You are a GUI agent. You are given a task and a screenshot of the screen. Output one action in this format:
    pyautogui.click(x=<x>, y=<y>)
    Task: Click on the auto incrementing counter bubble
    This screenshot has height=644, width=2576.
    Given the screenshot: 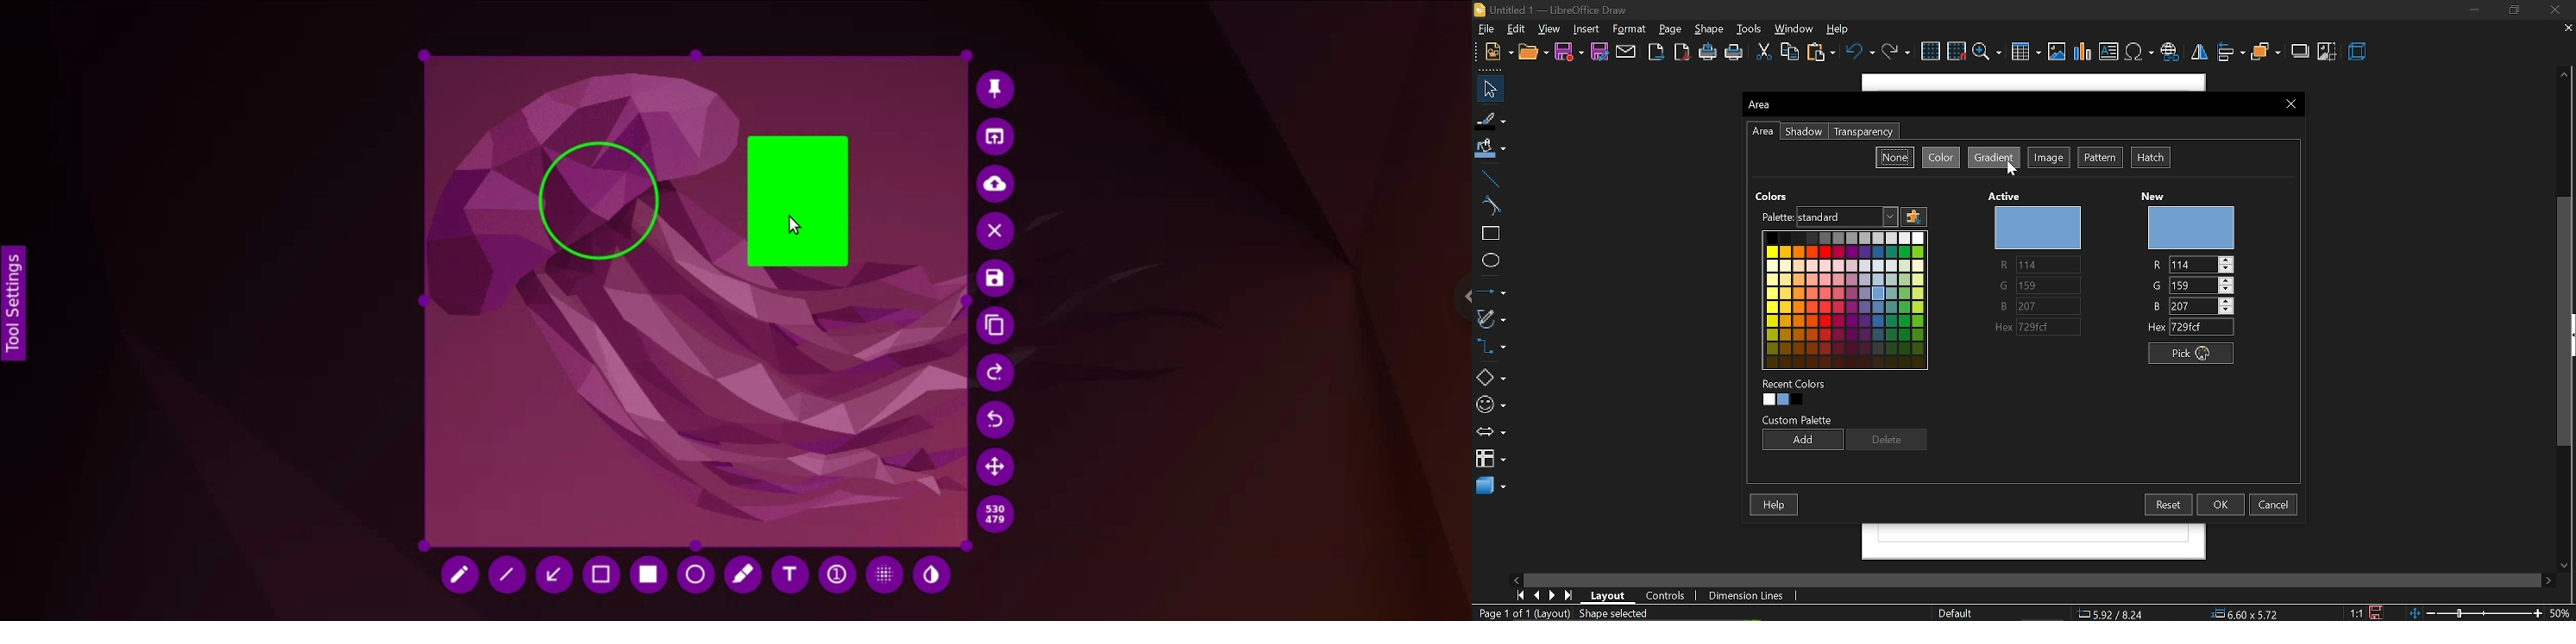 What is the action you would take?
    pyautogui.click(x=835, y=574)
    